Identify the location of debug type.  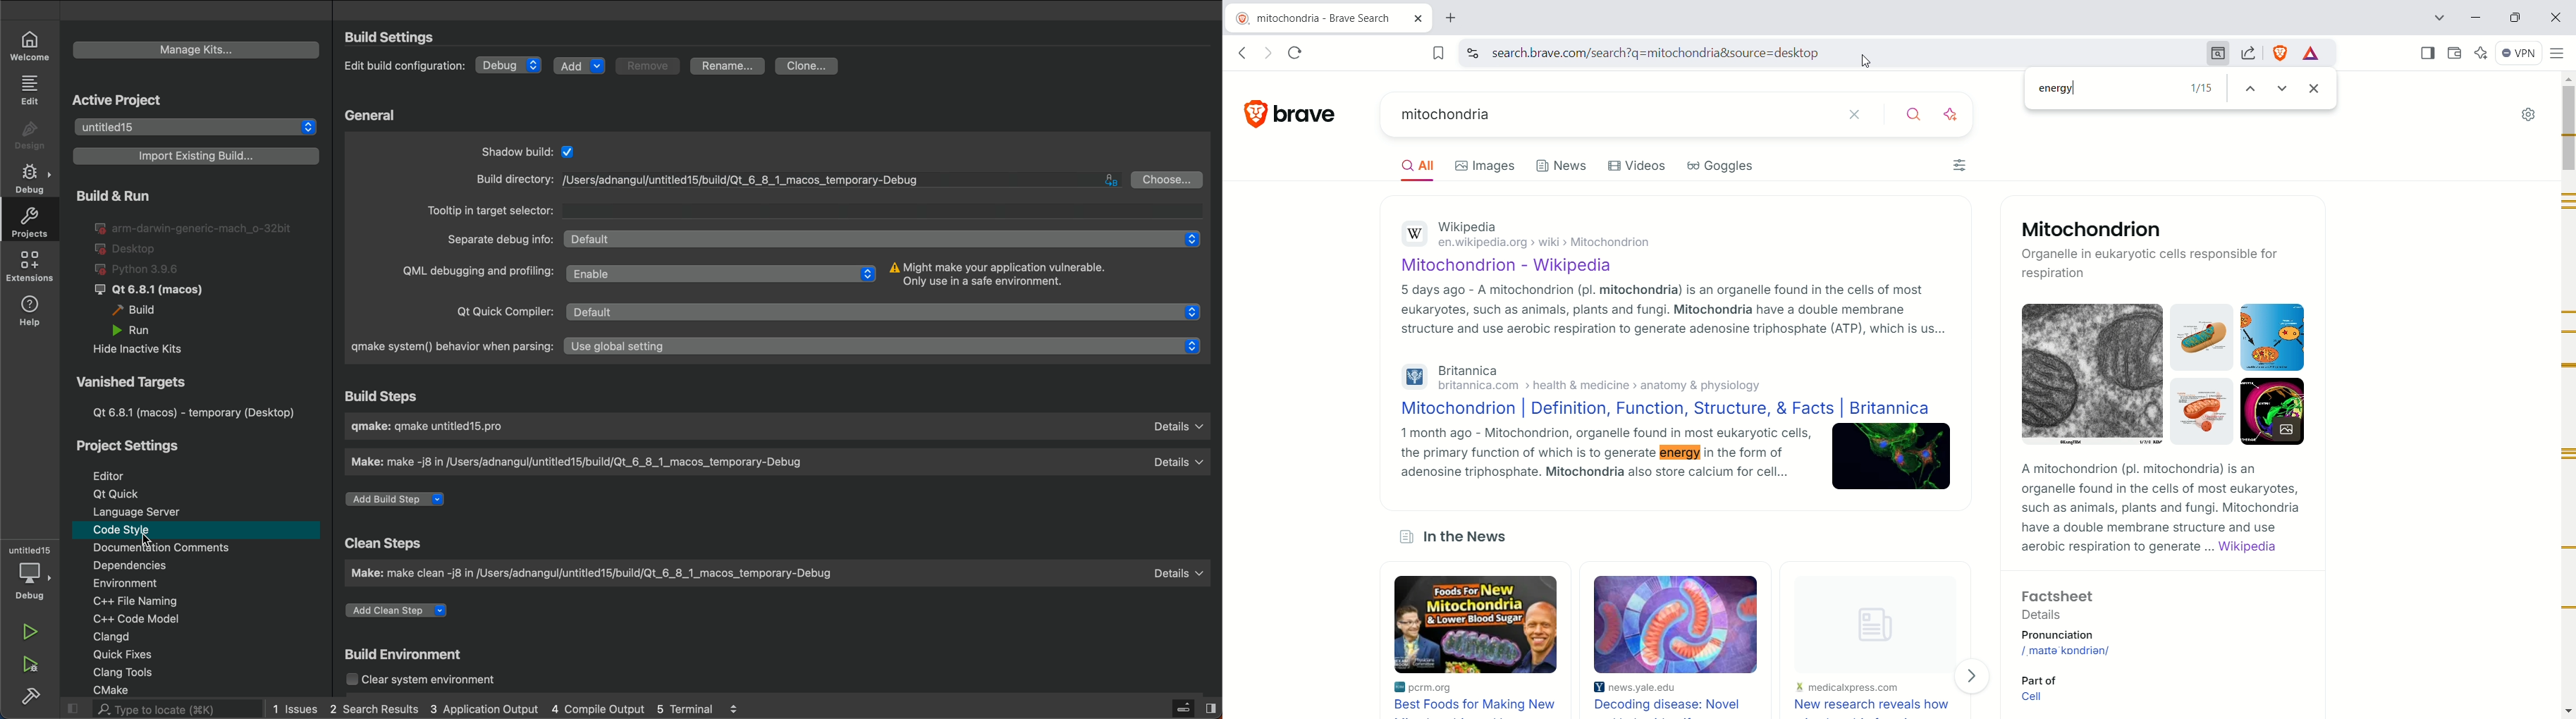
(780, 460).